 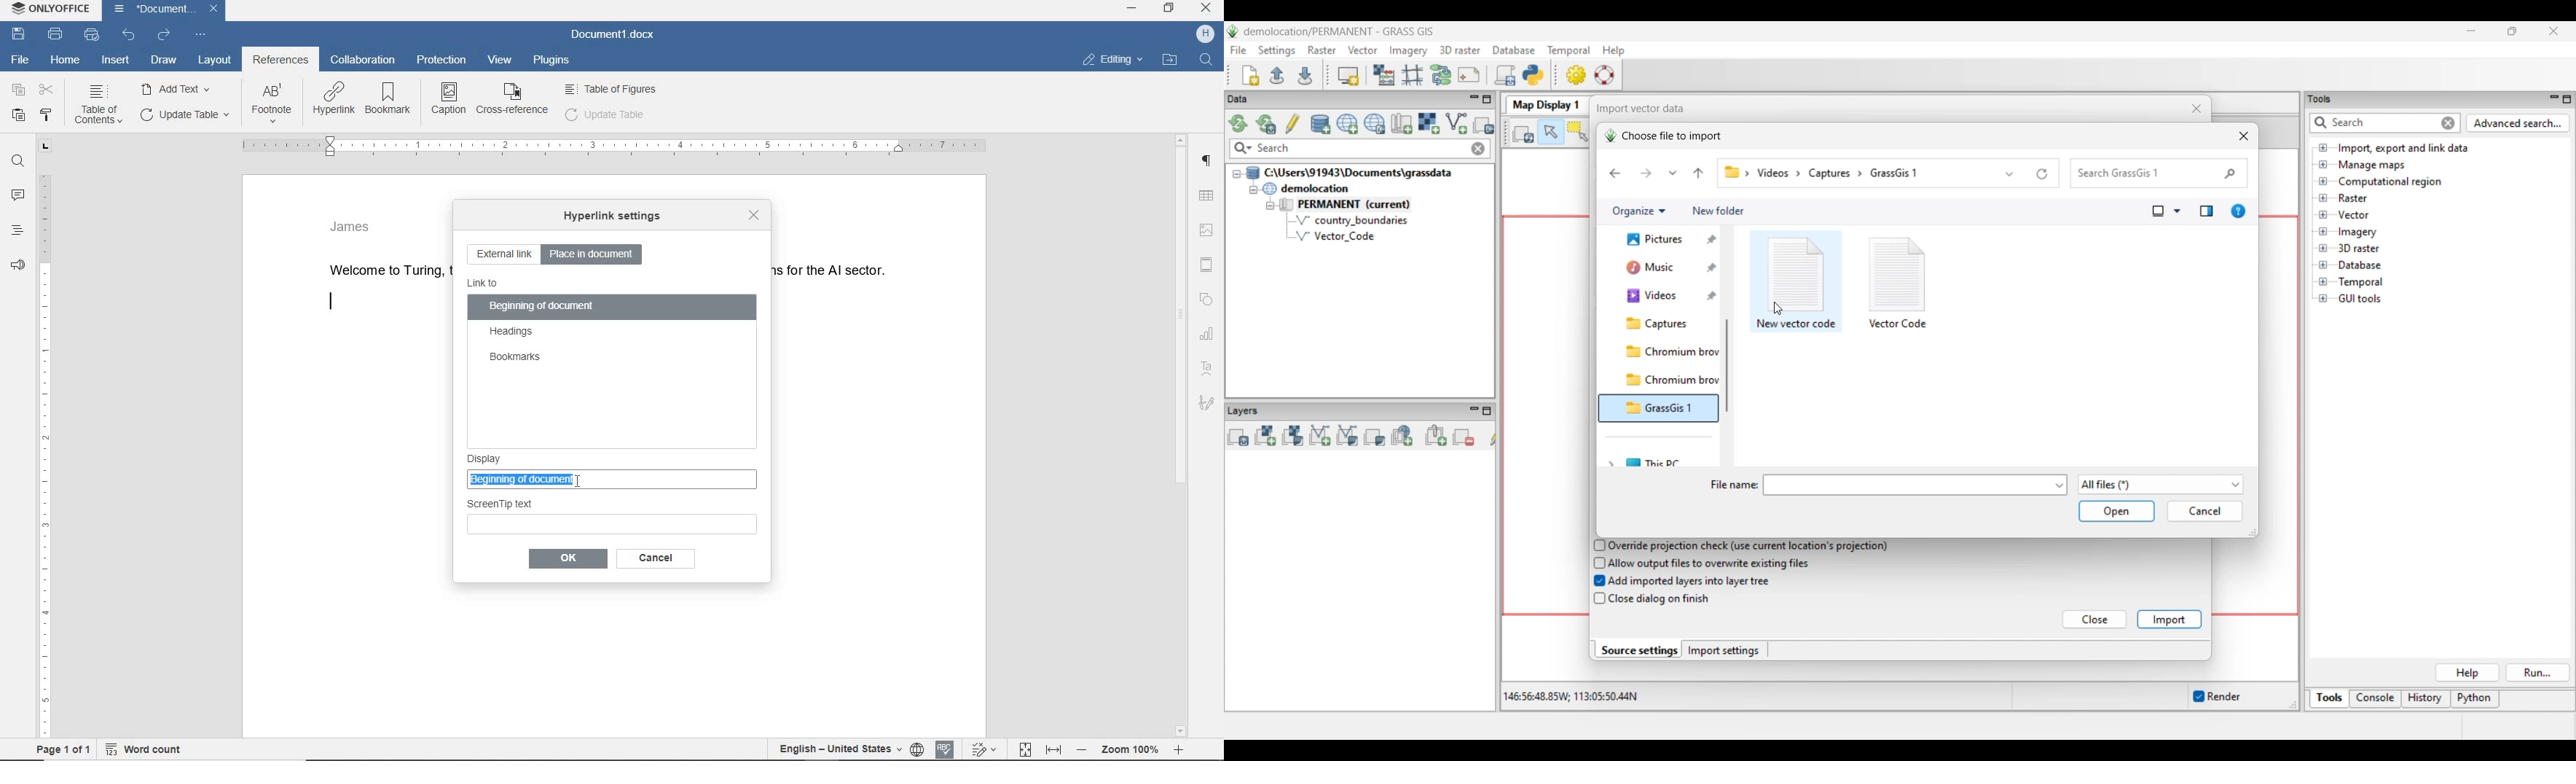 What do you see at coordinates (272, 106) in the screenshot?
I see `FOOTNOTE` at bounding box center [272, 106].